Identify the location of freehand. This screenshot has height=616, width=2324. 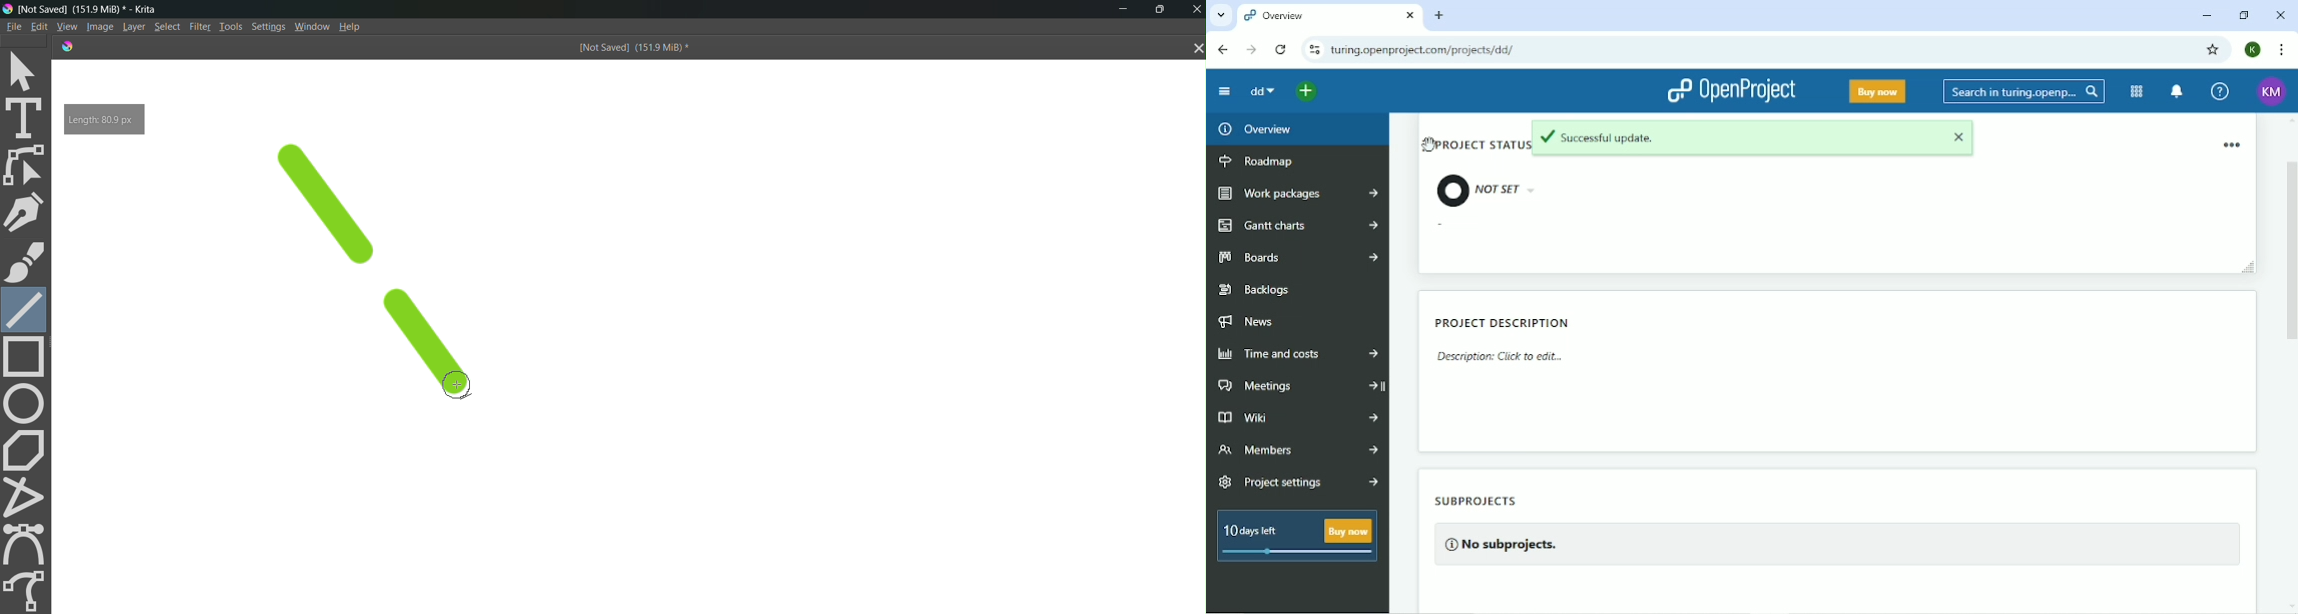
(27, 589).